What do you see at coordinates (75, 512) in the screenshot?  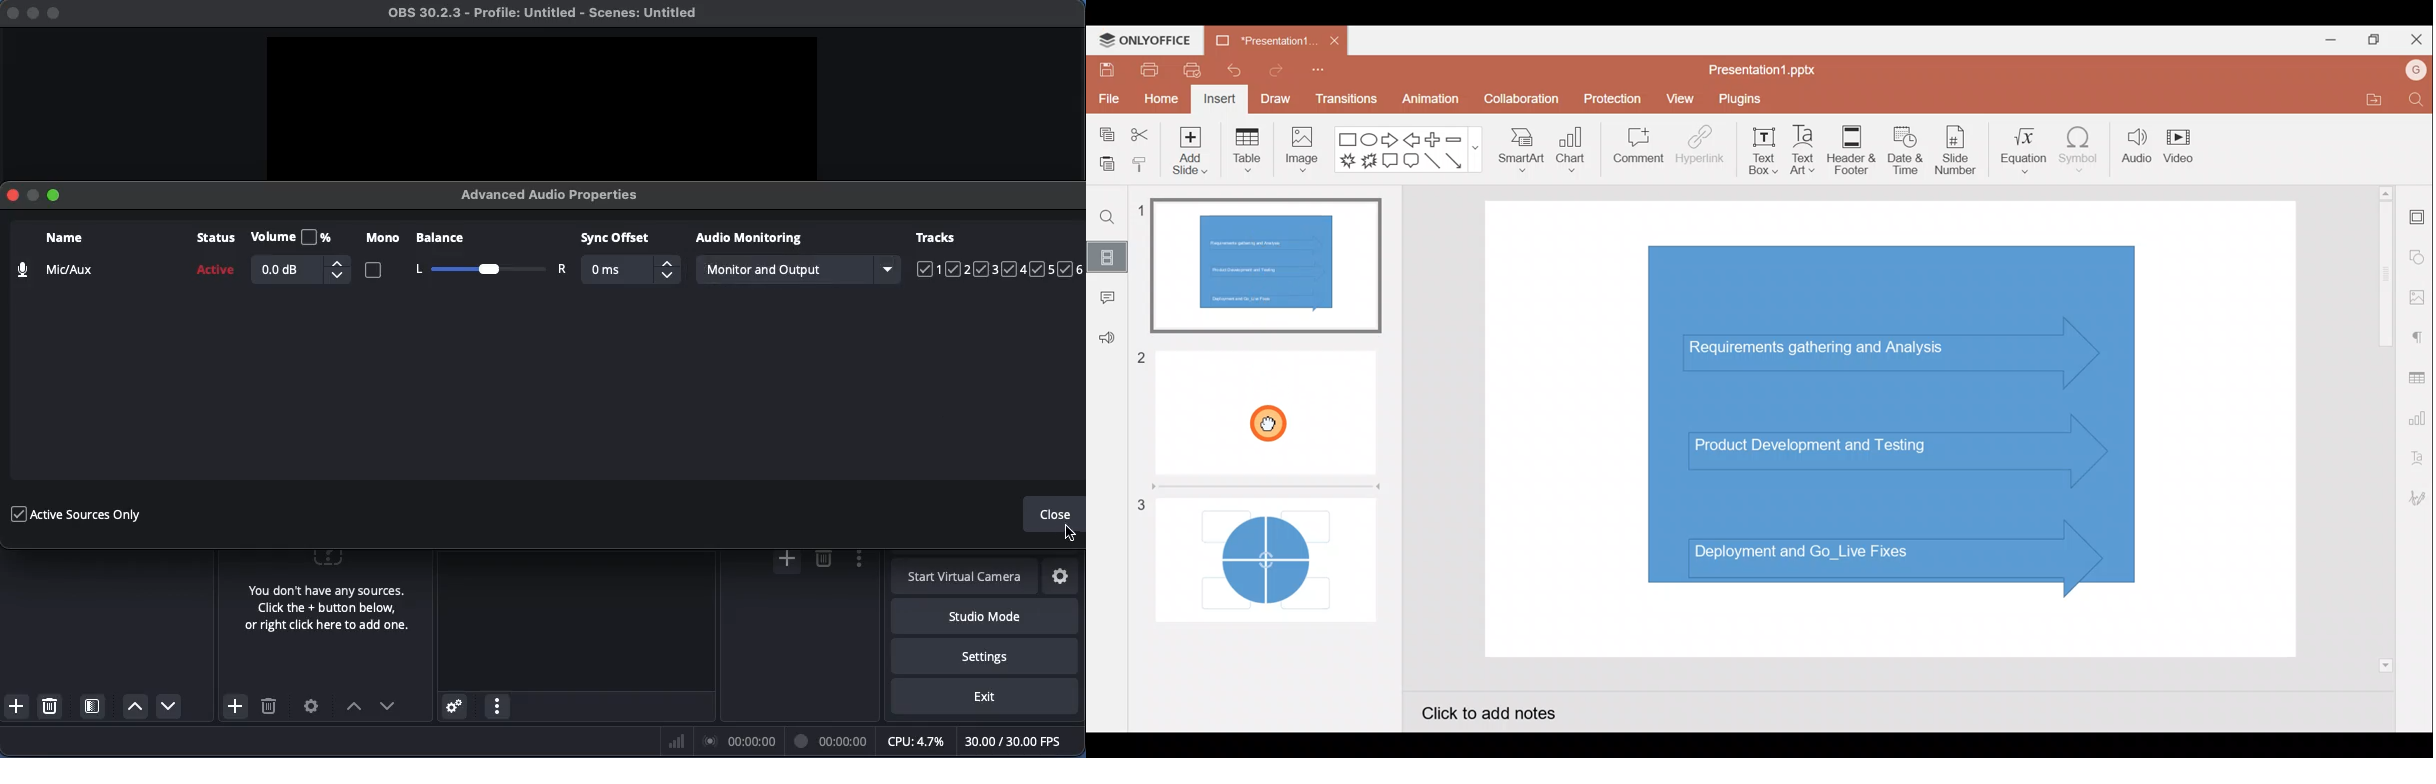 I see `Active source only` at bounding box center [75, 512].